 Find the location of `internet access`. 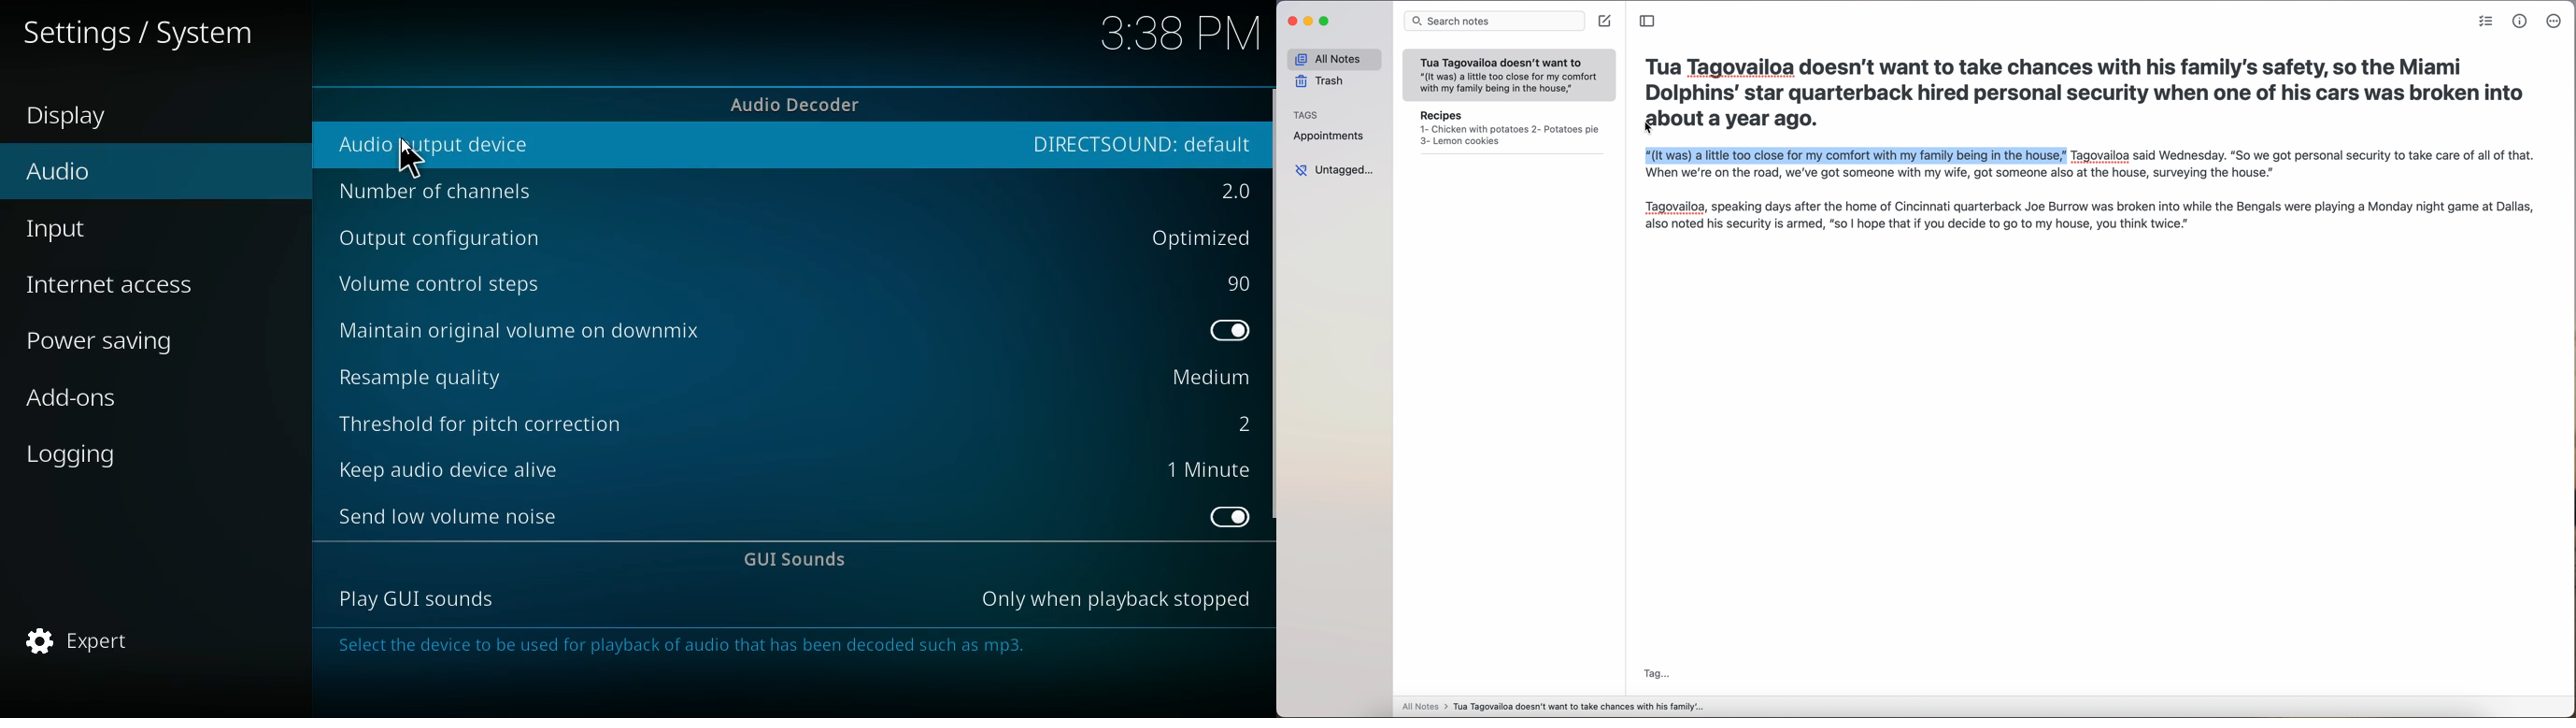

internet access is located at coordinates (138, 285).